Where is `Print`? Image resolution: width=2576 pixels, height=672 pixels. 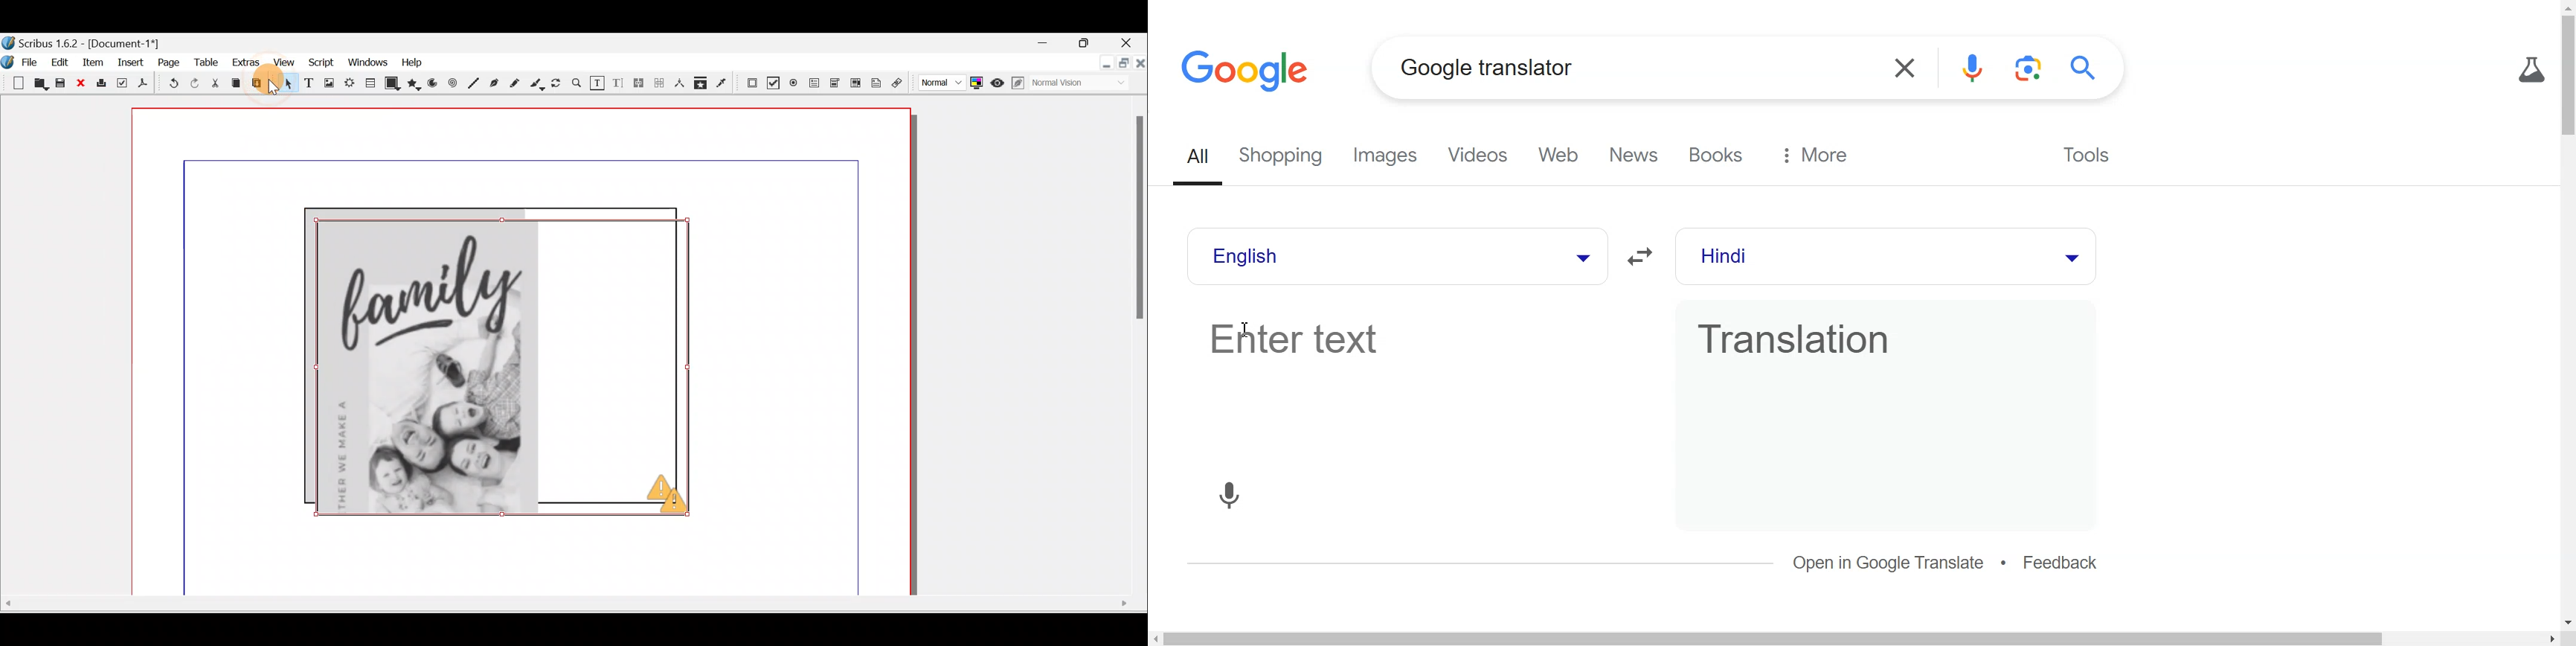 Print is located at coordinates (101, 84).